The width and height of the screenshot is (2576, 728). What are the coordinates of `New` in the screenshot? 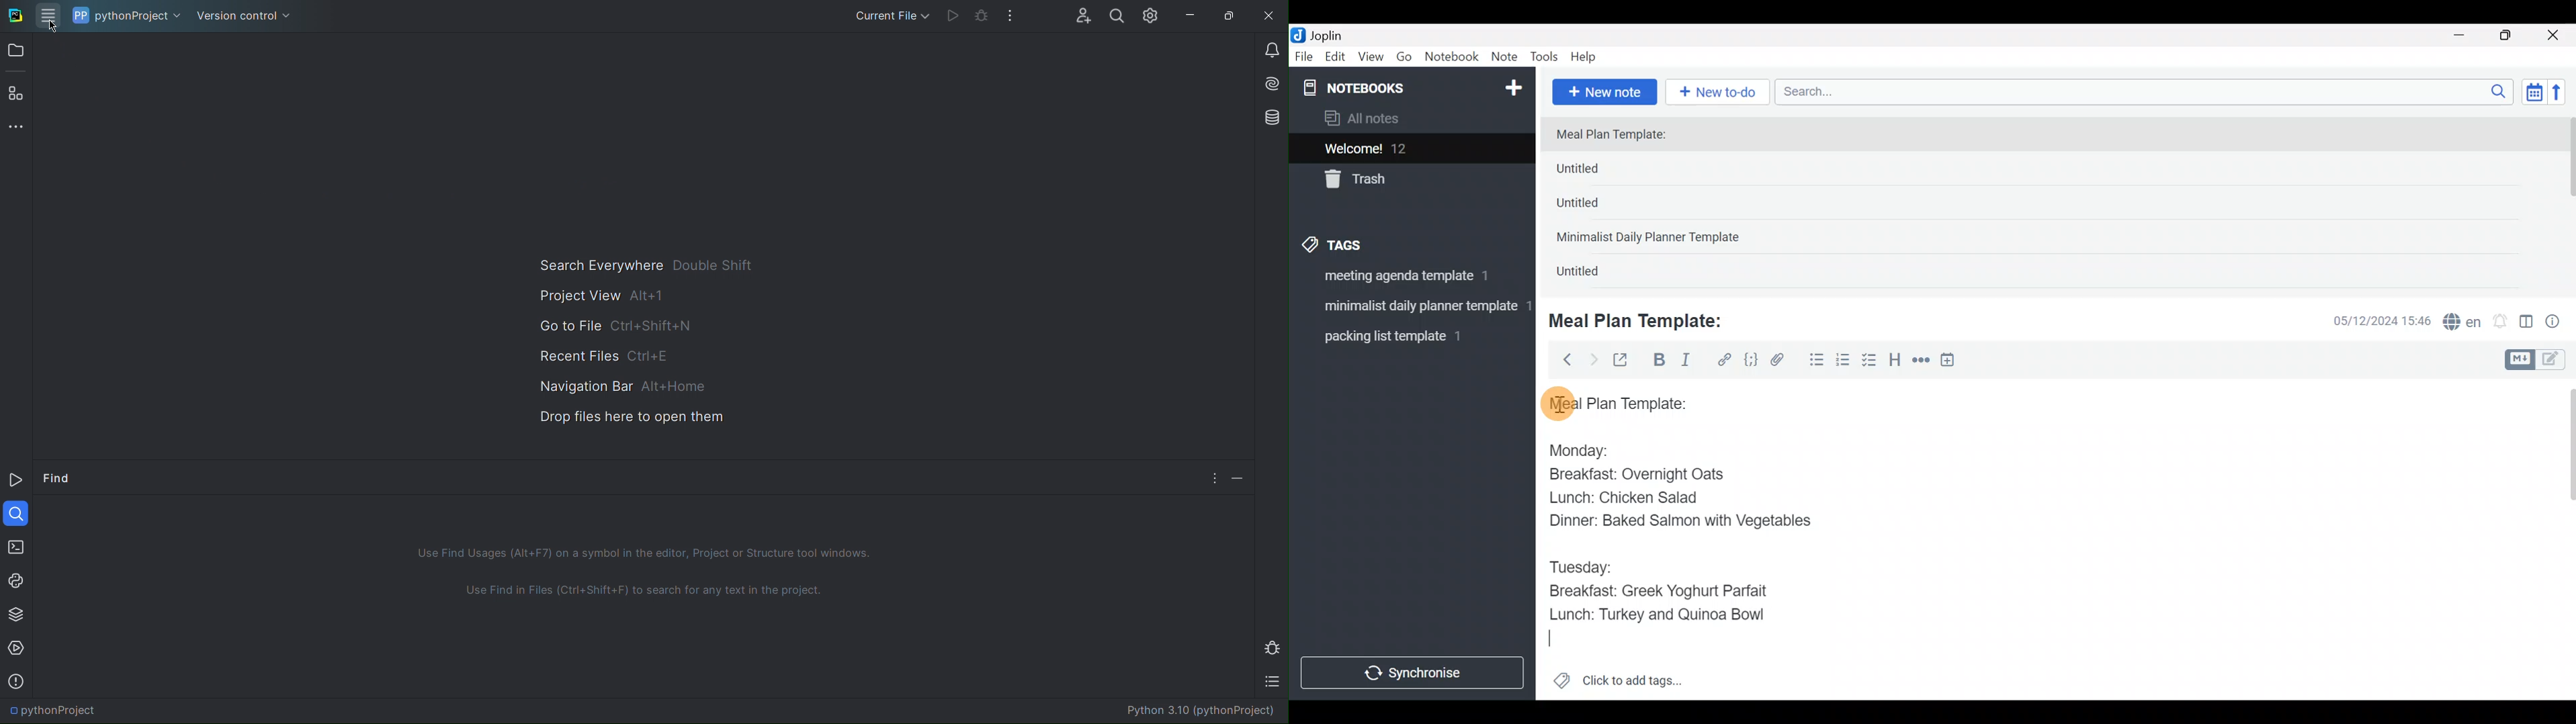 It's located at (1513, 85).